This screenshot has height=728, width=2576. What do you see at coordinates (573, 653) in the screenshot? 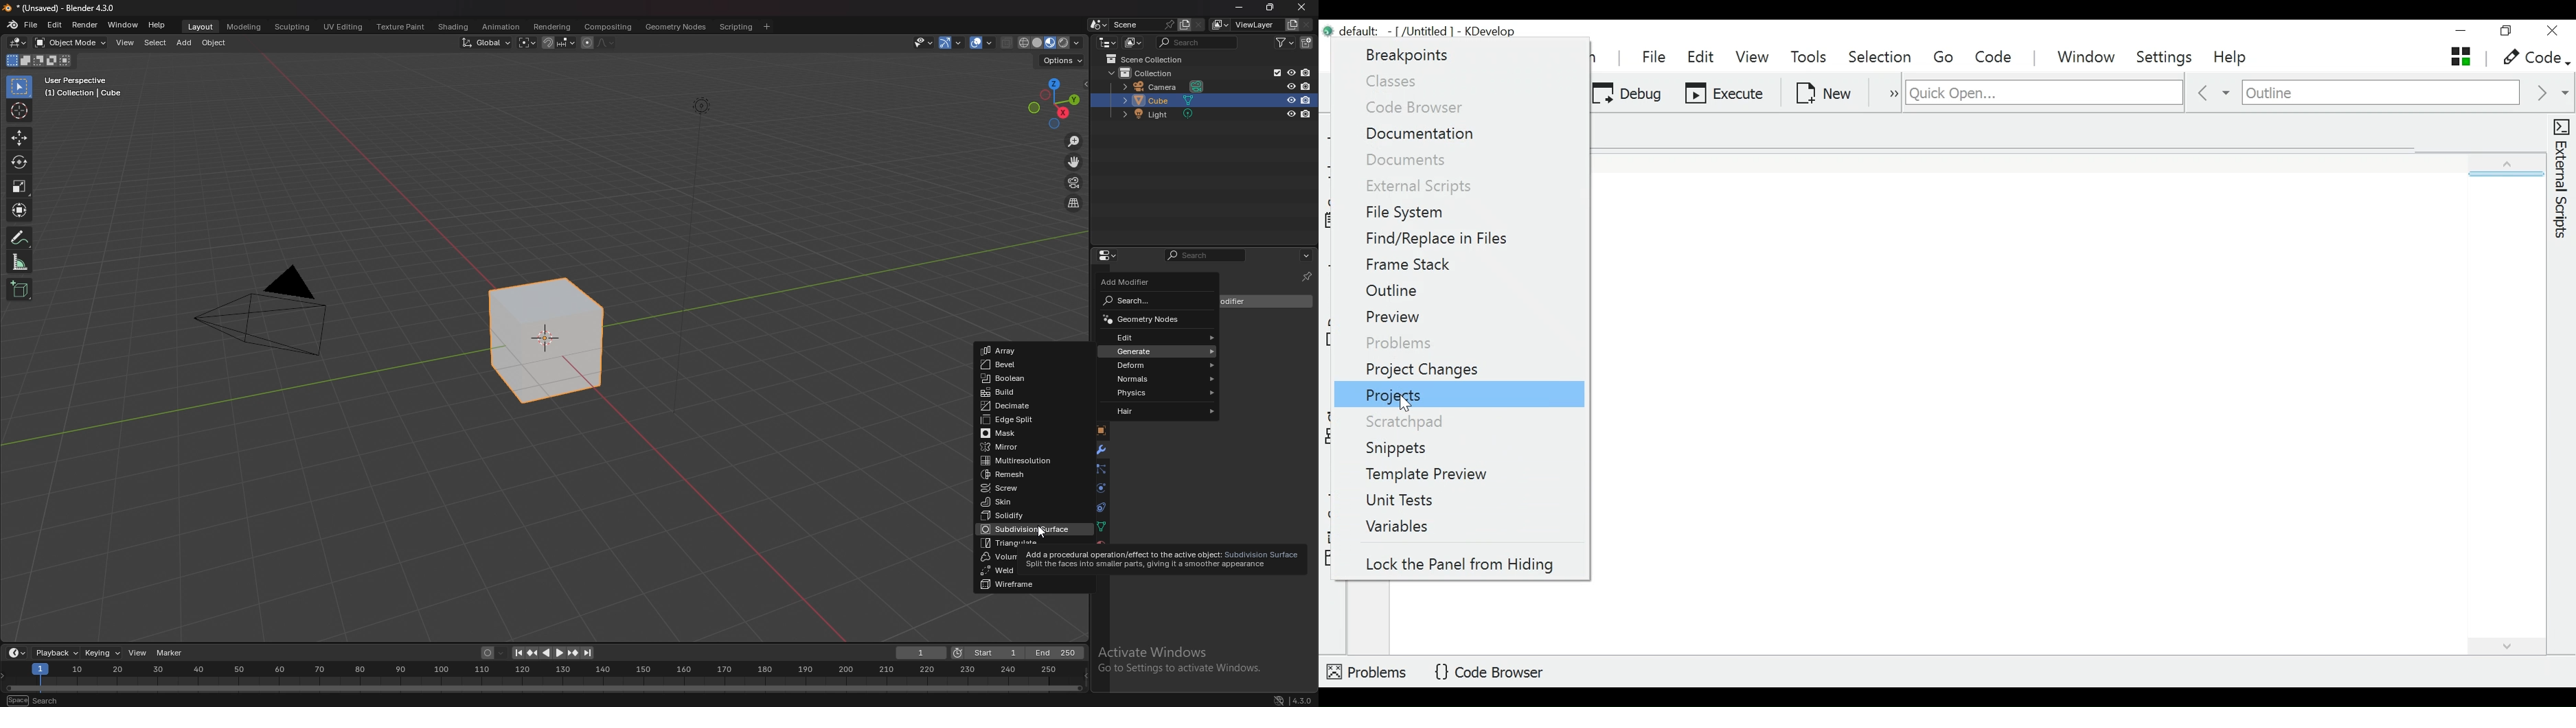
I see `jump to keyframe` at bounding box center [573, 653].